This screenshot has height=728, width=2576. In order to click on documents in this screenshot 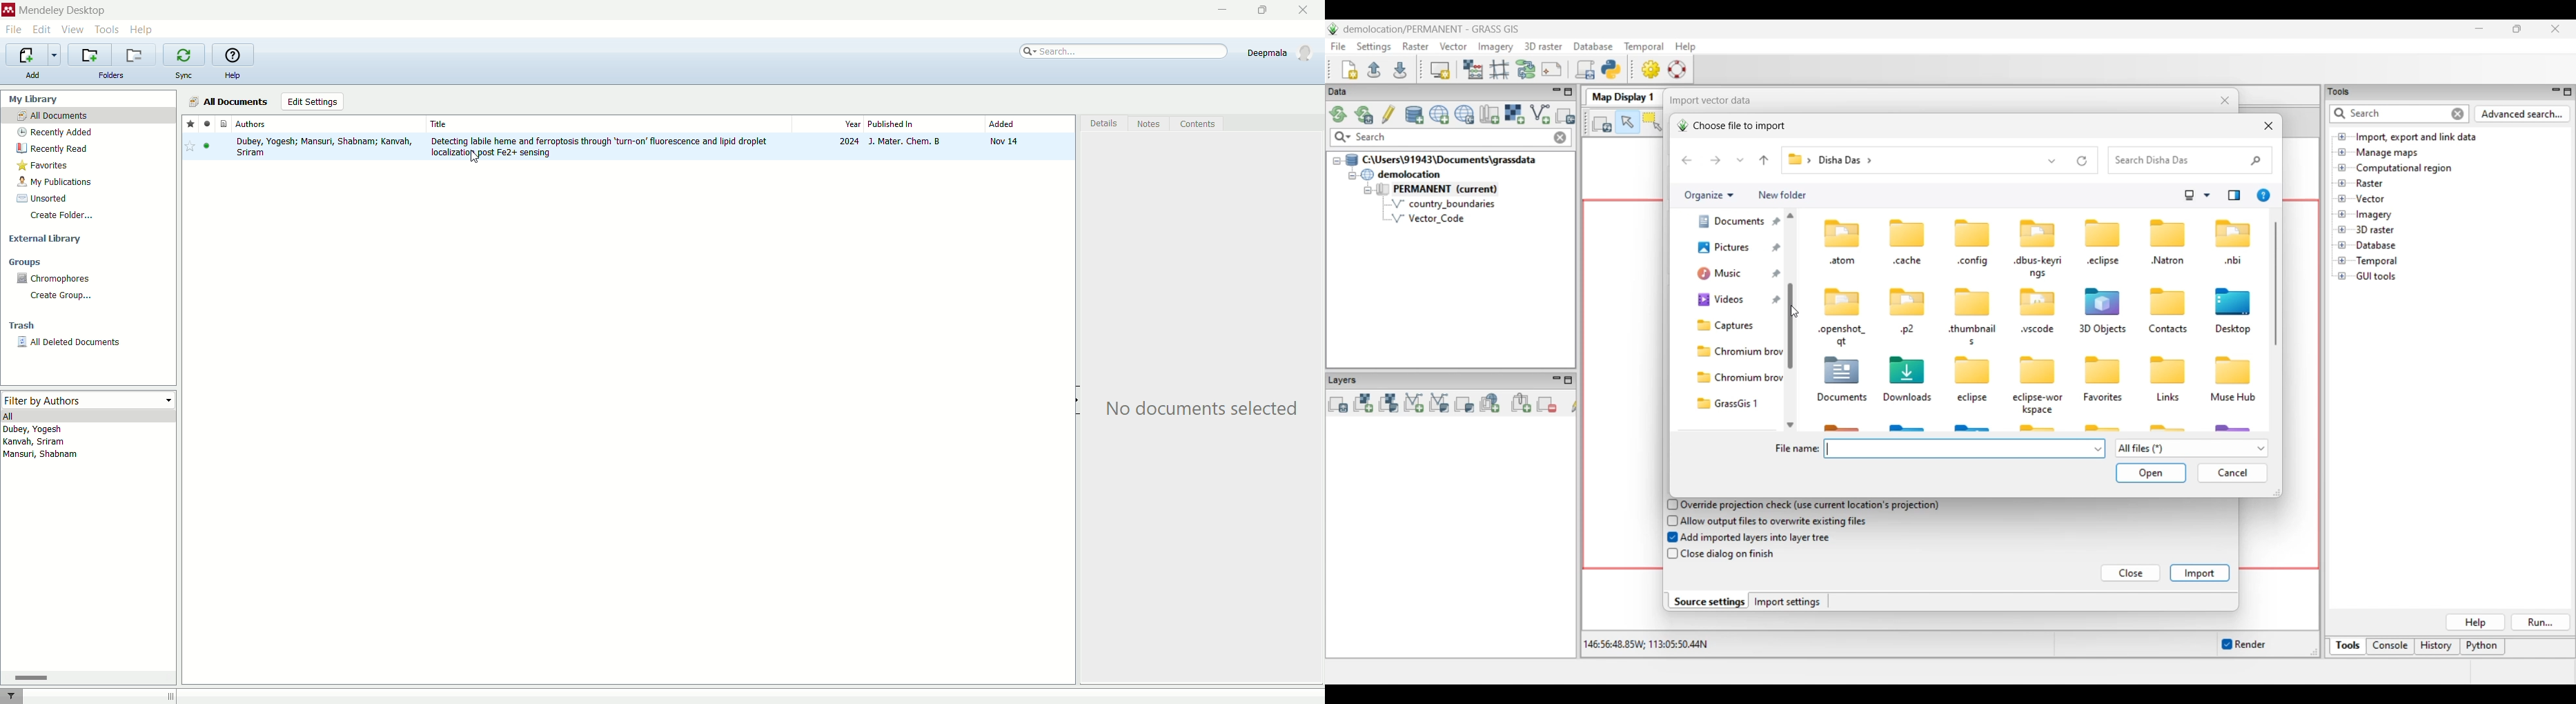, I will do `click(222, 124)`.